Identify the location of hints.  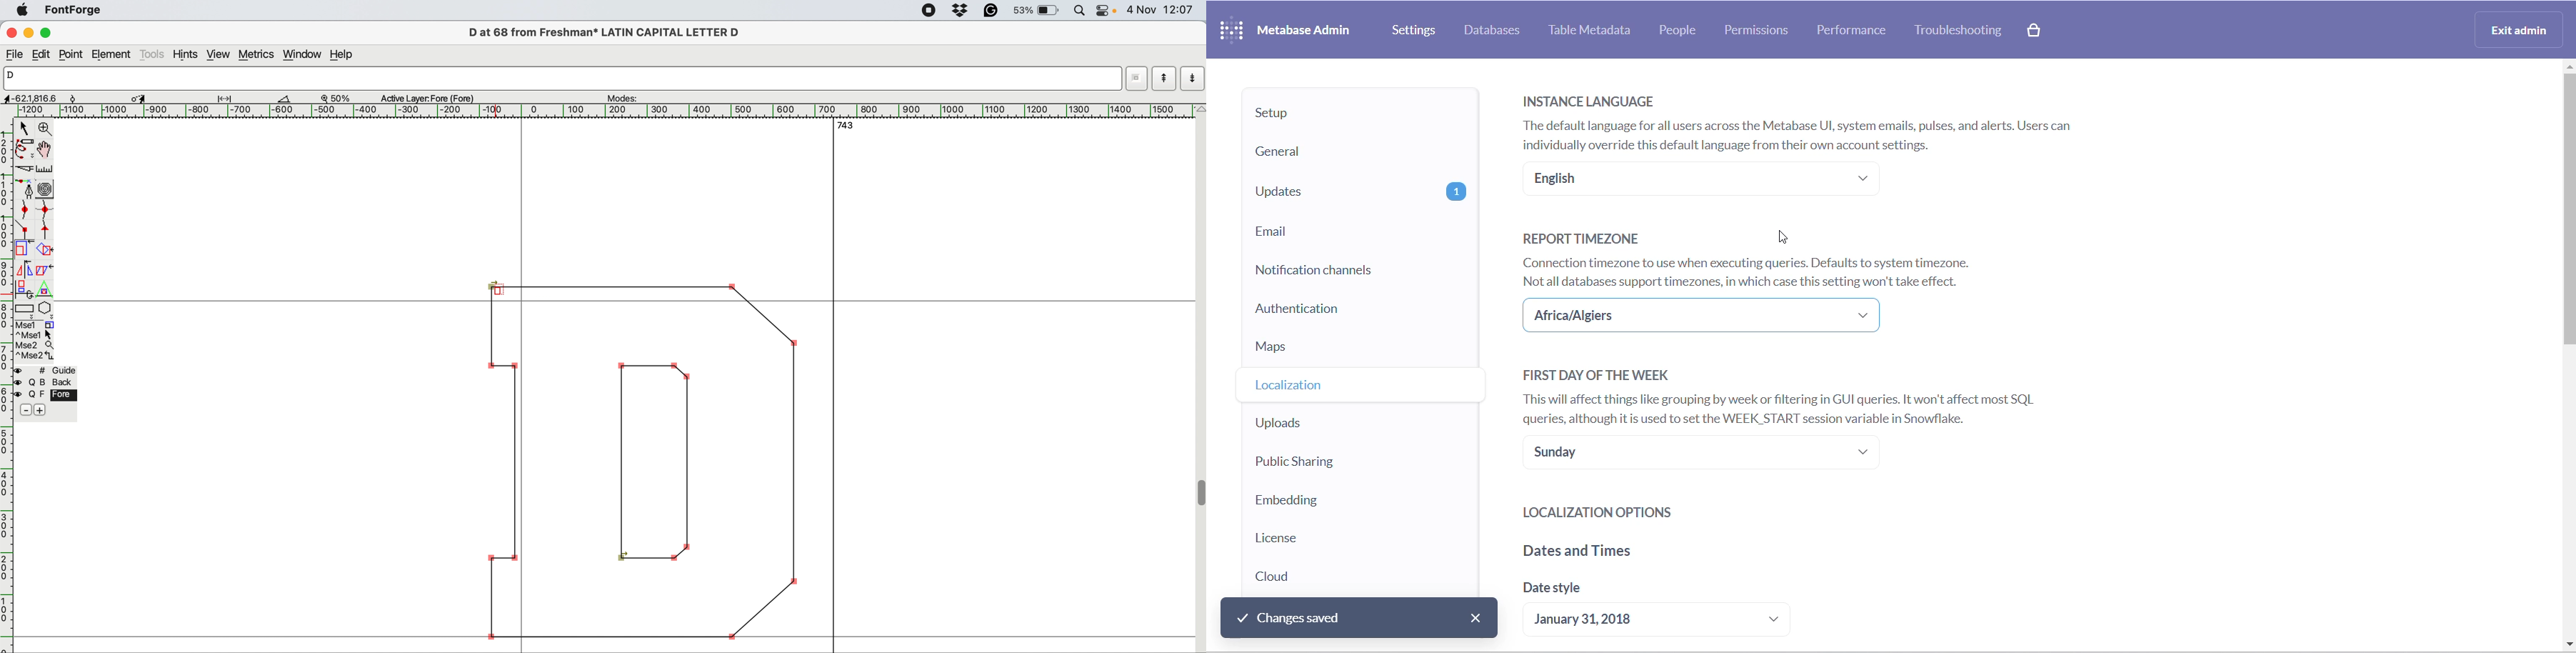
(187, 55).